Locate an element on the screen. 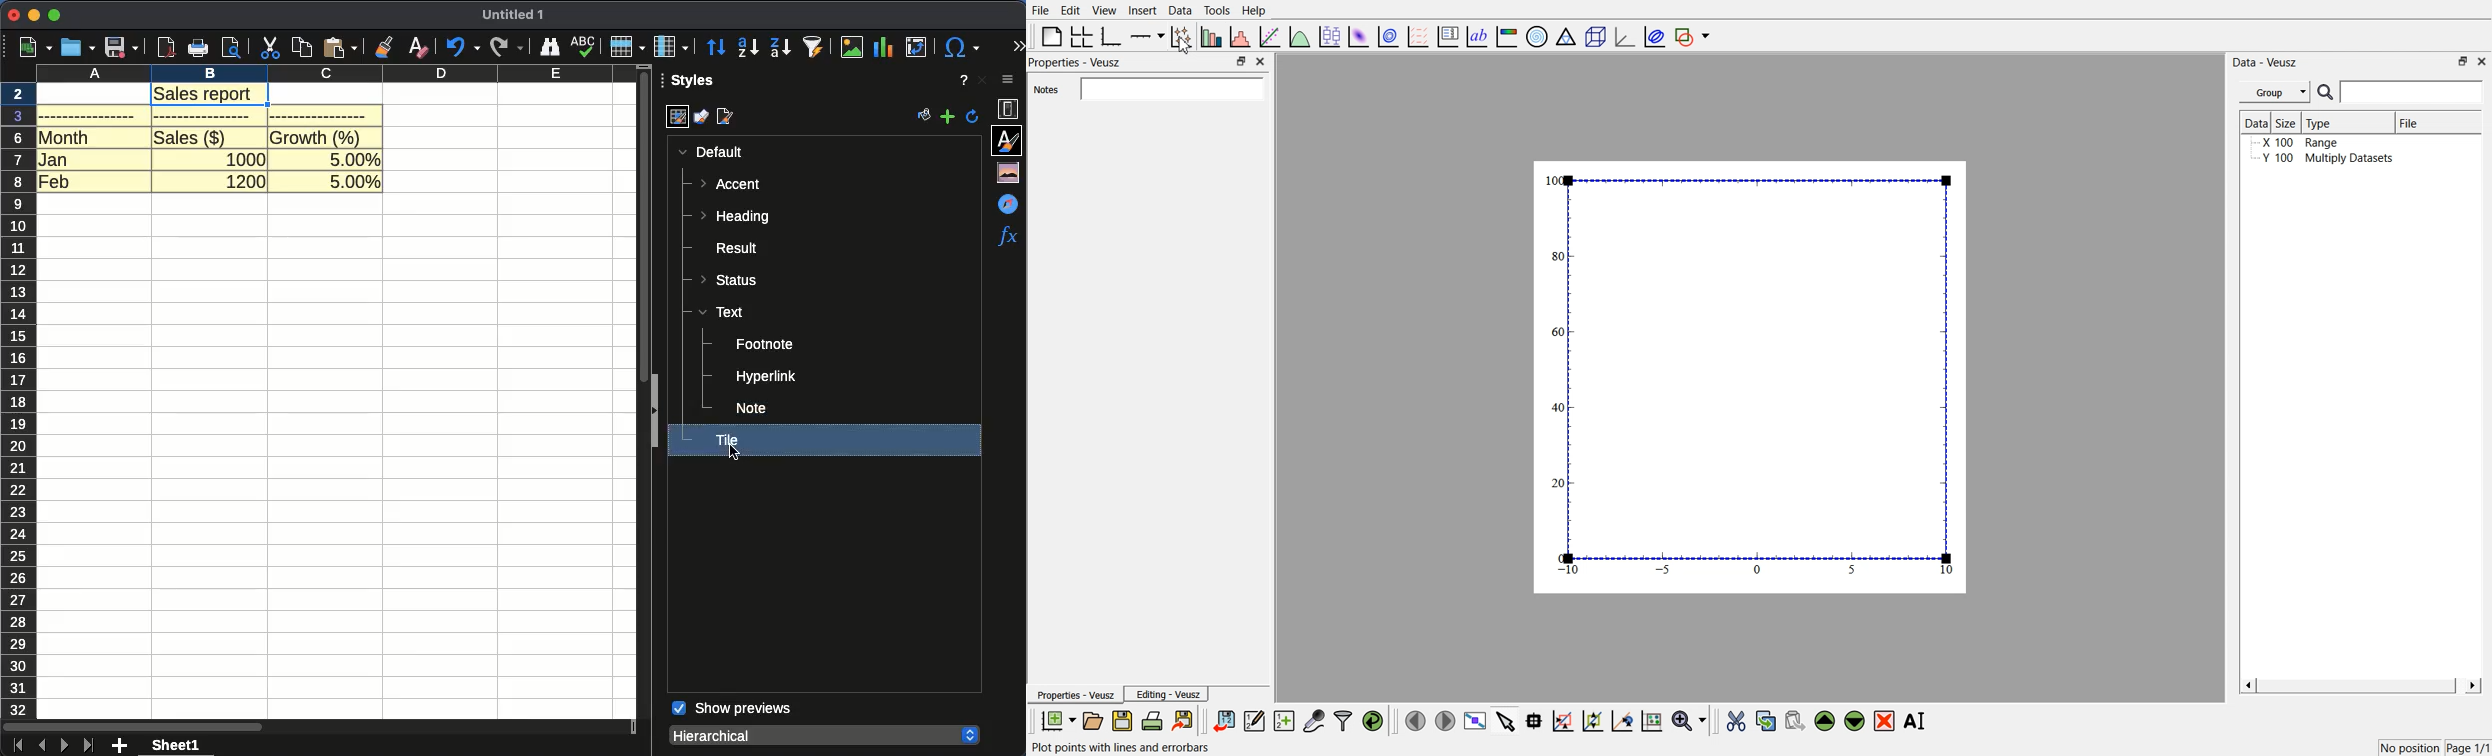 The image size is (2492, 756). enter notes field is located at coordinates (1171, 88).